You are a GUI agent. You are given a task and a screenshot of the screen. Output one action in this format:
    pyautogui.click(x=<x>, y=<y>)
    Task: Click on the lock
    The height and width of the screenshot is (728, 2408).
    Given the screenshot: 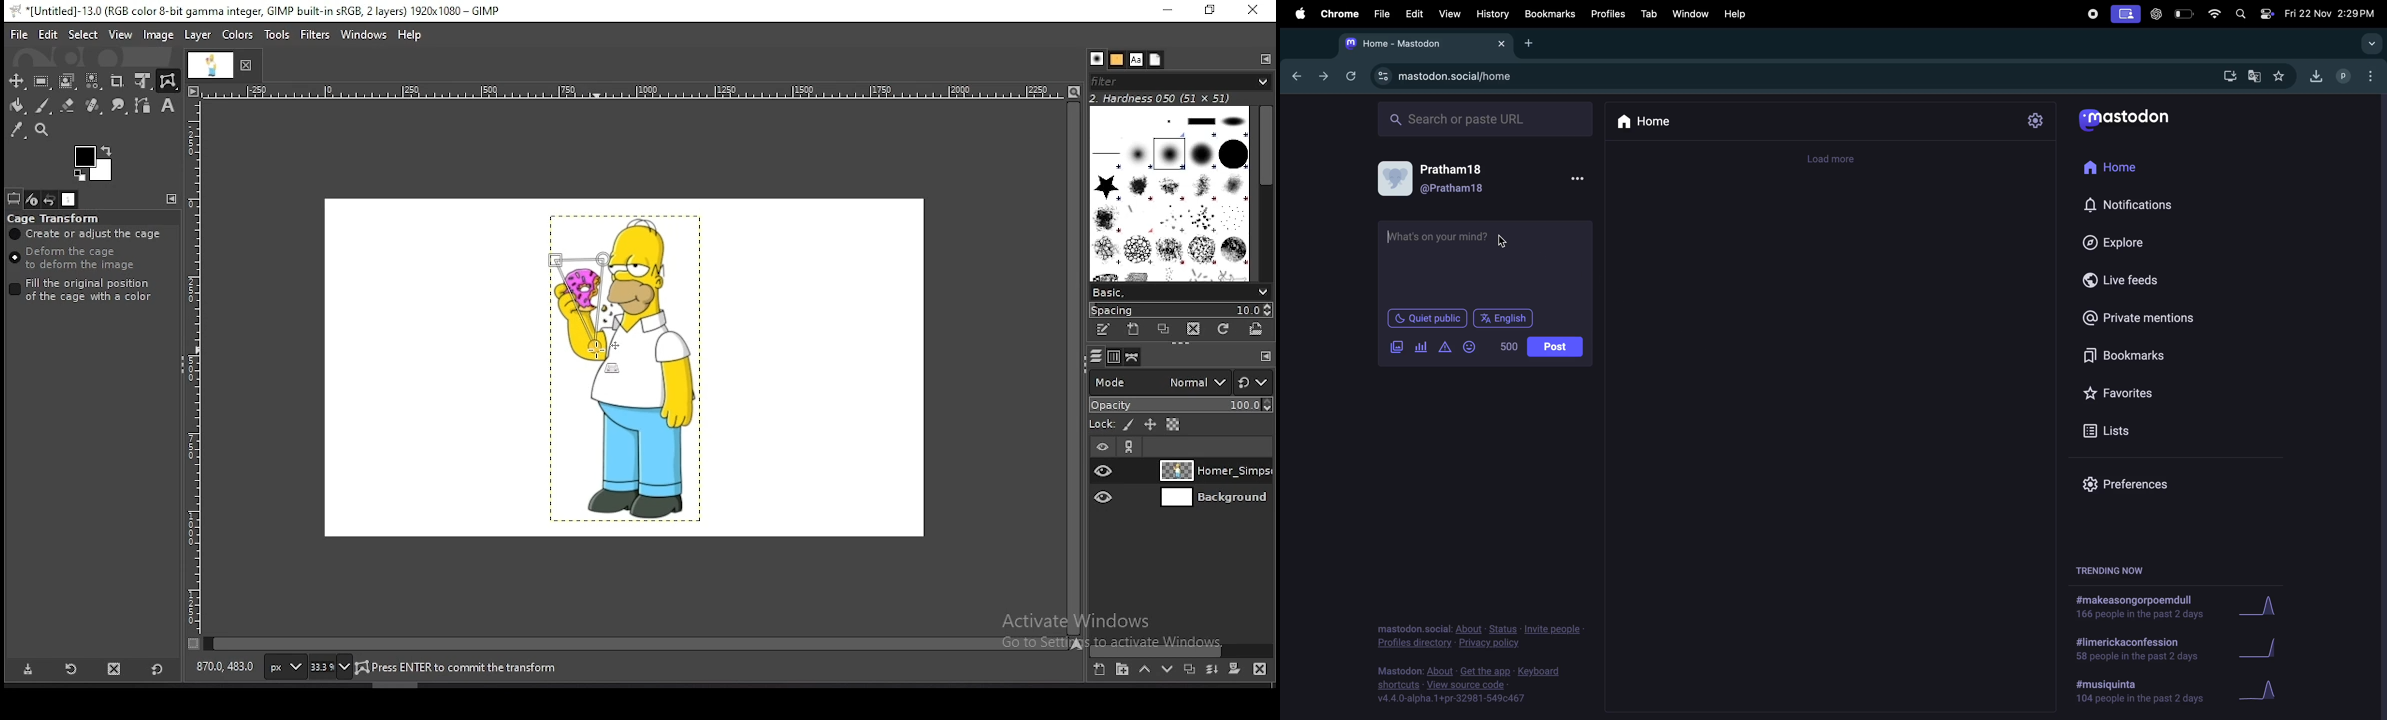 What is the action you would take?
    pyautogui.click(x=1100, y=425)
    